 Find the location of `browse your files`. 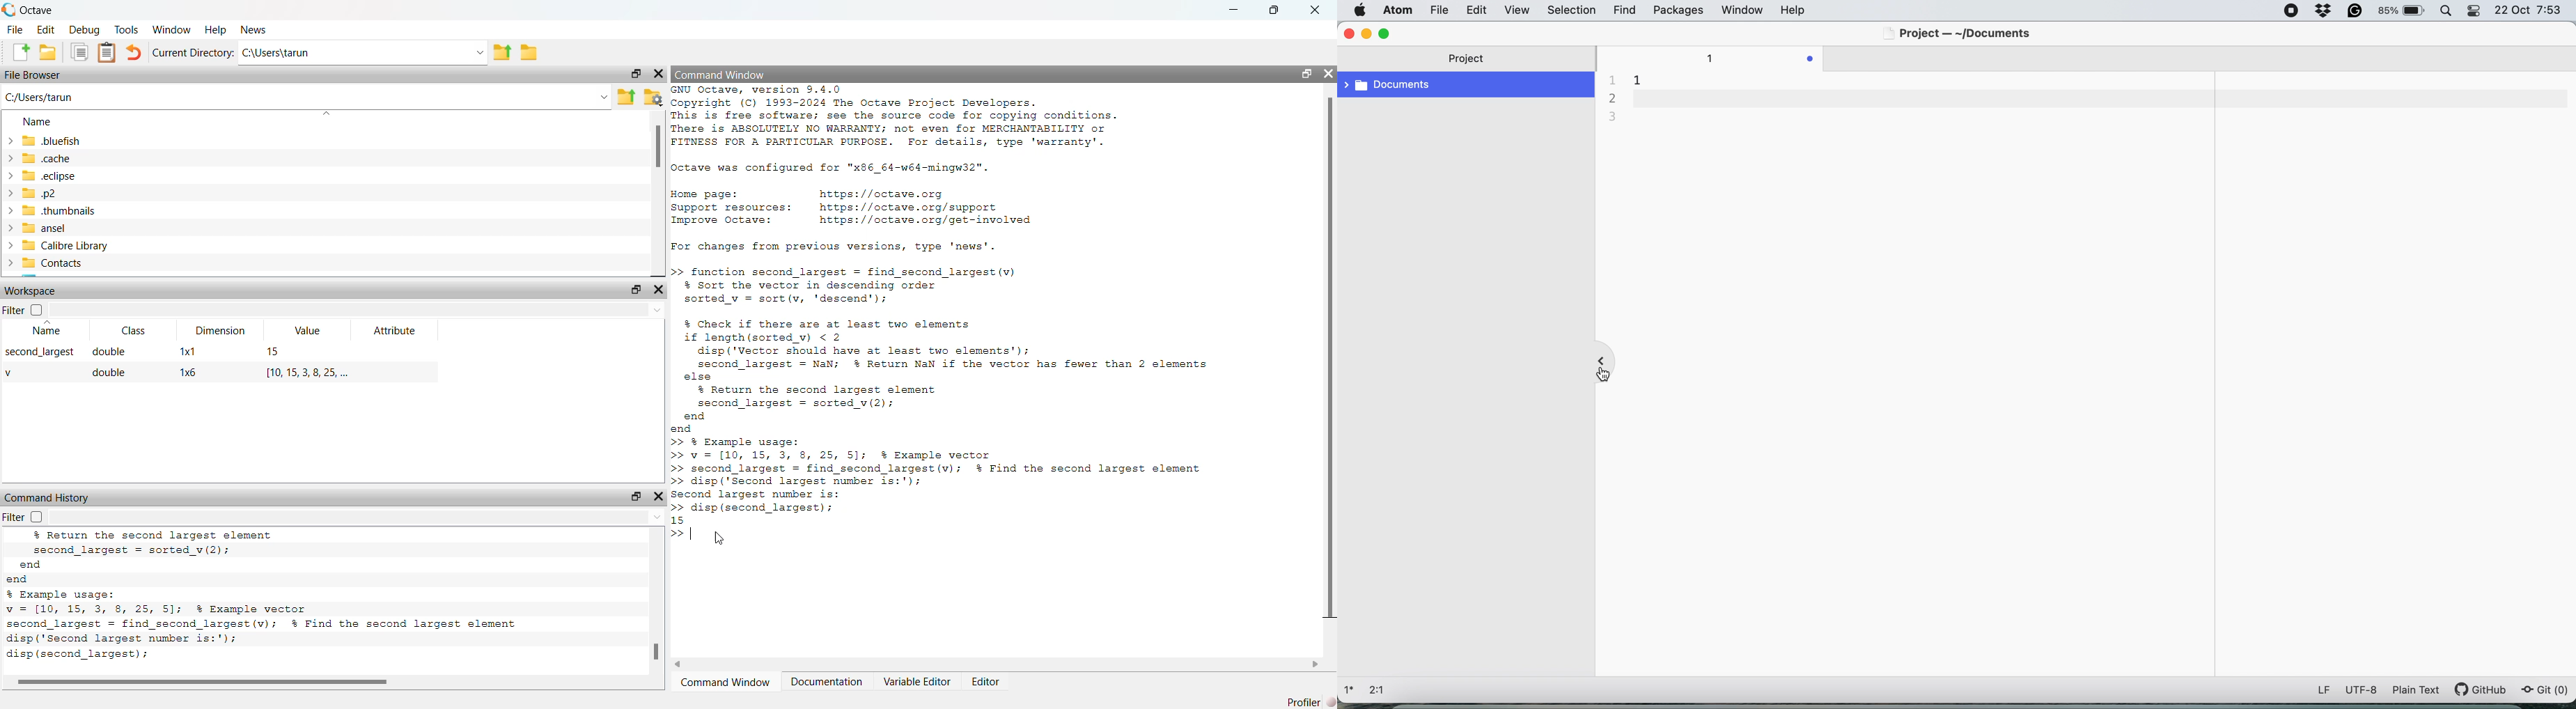

browse your files is located at coordinates (653, 96).